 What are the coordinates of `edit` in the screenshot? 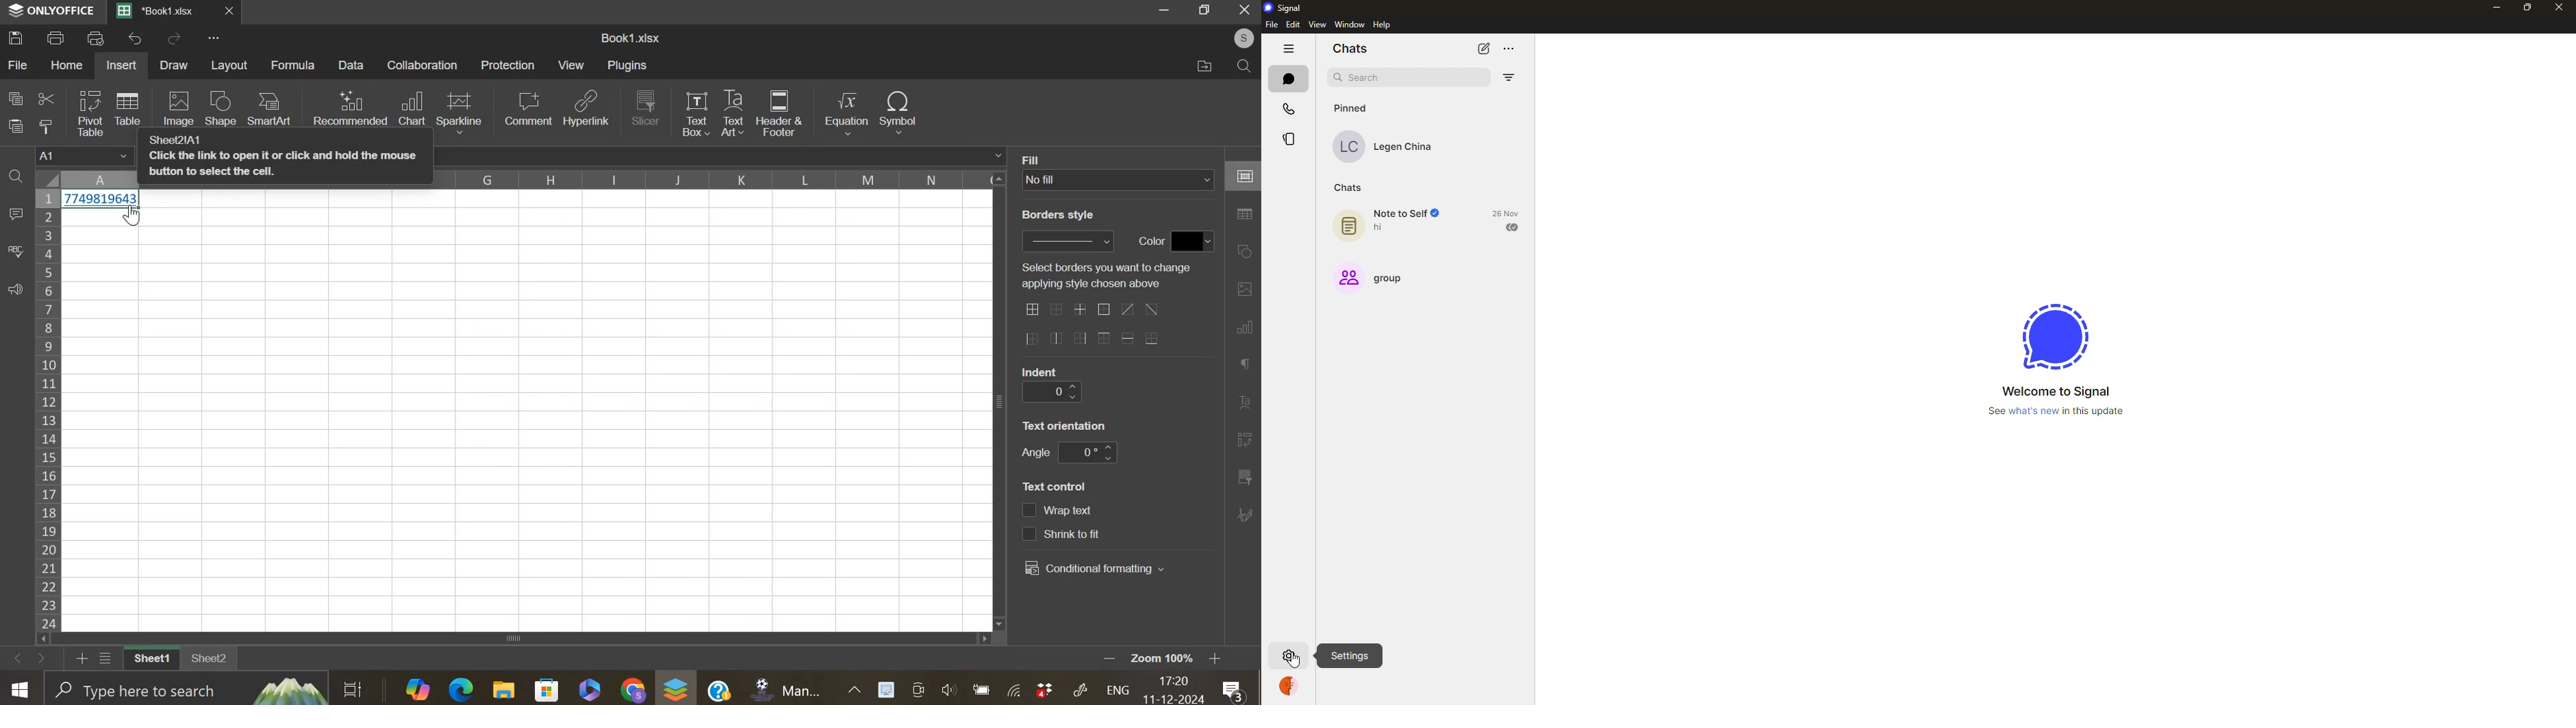 It's located at (1292, 26).